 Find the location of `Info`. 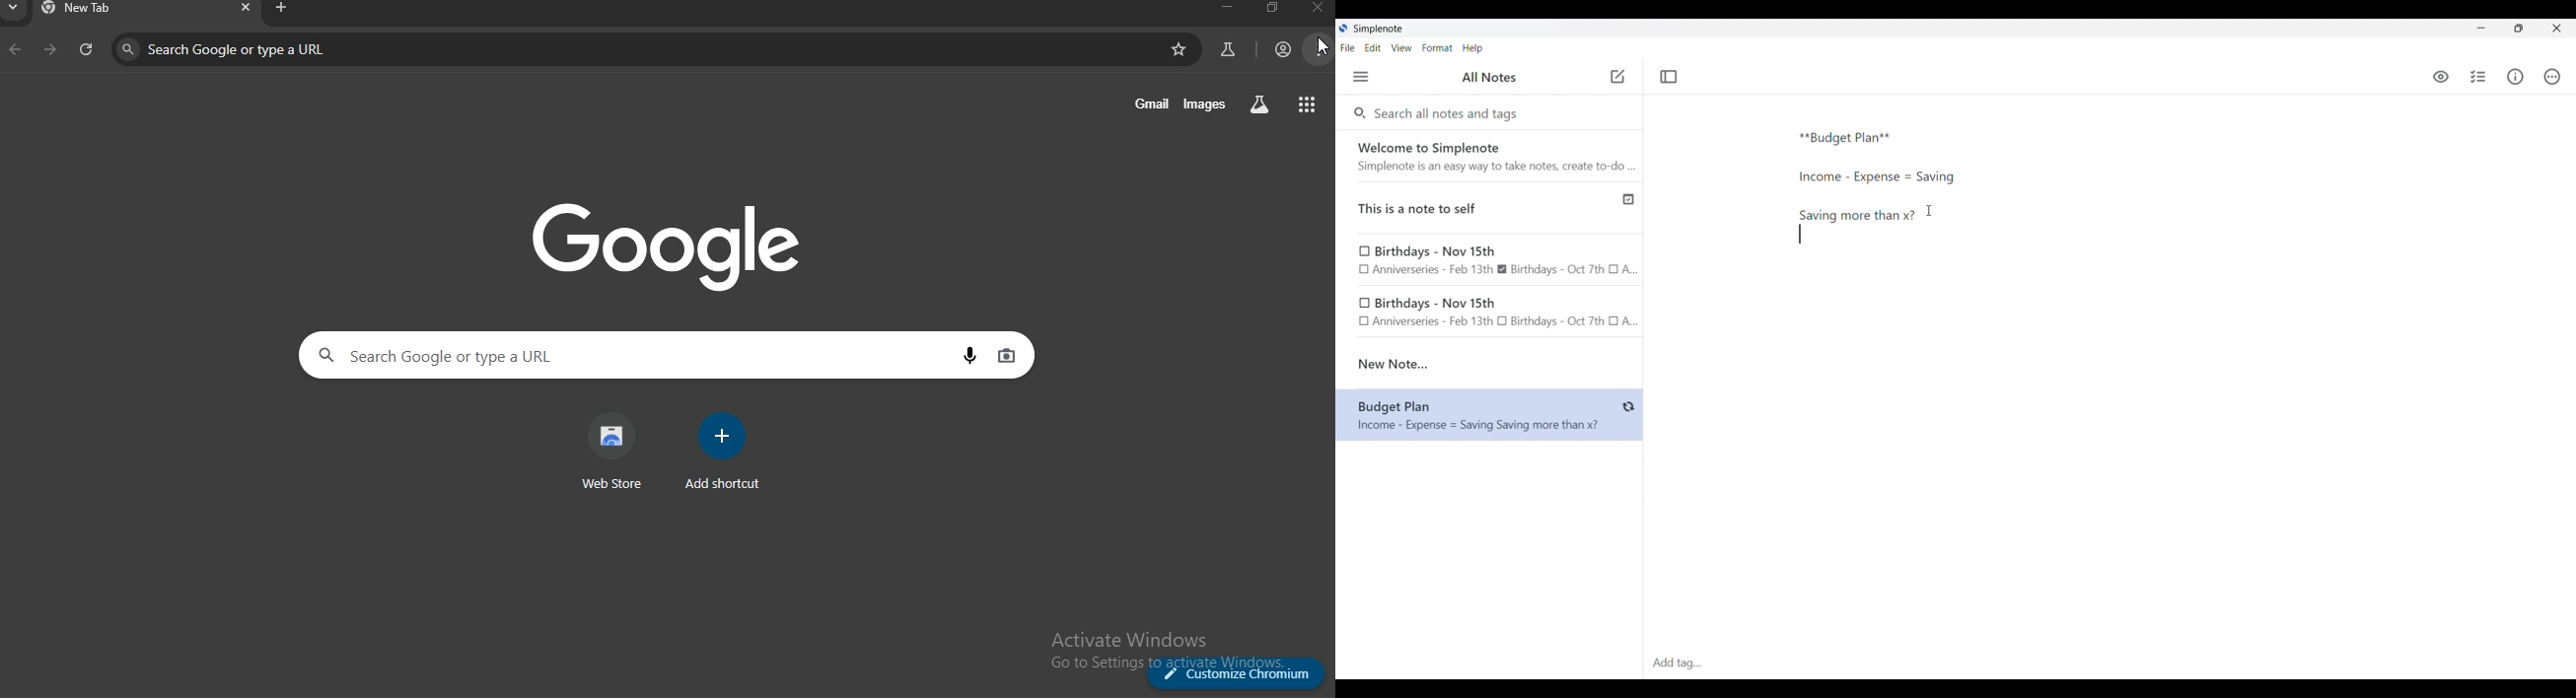

Info is located at coordinates (2516, 76).